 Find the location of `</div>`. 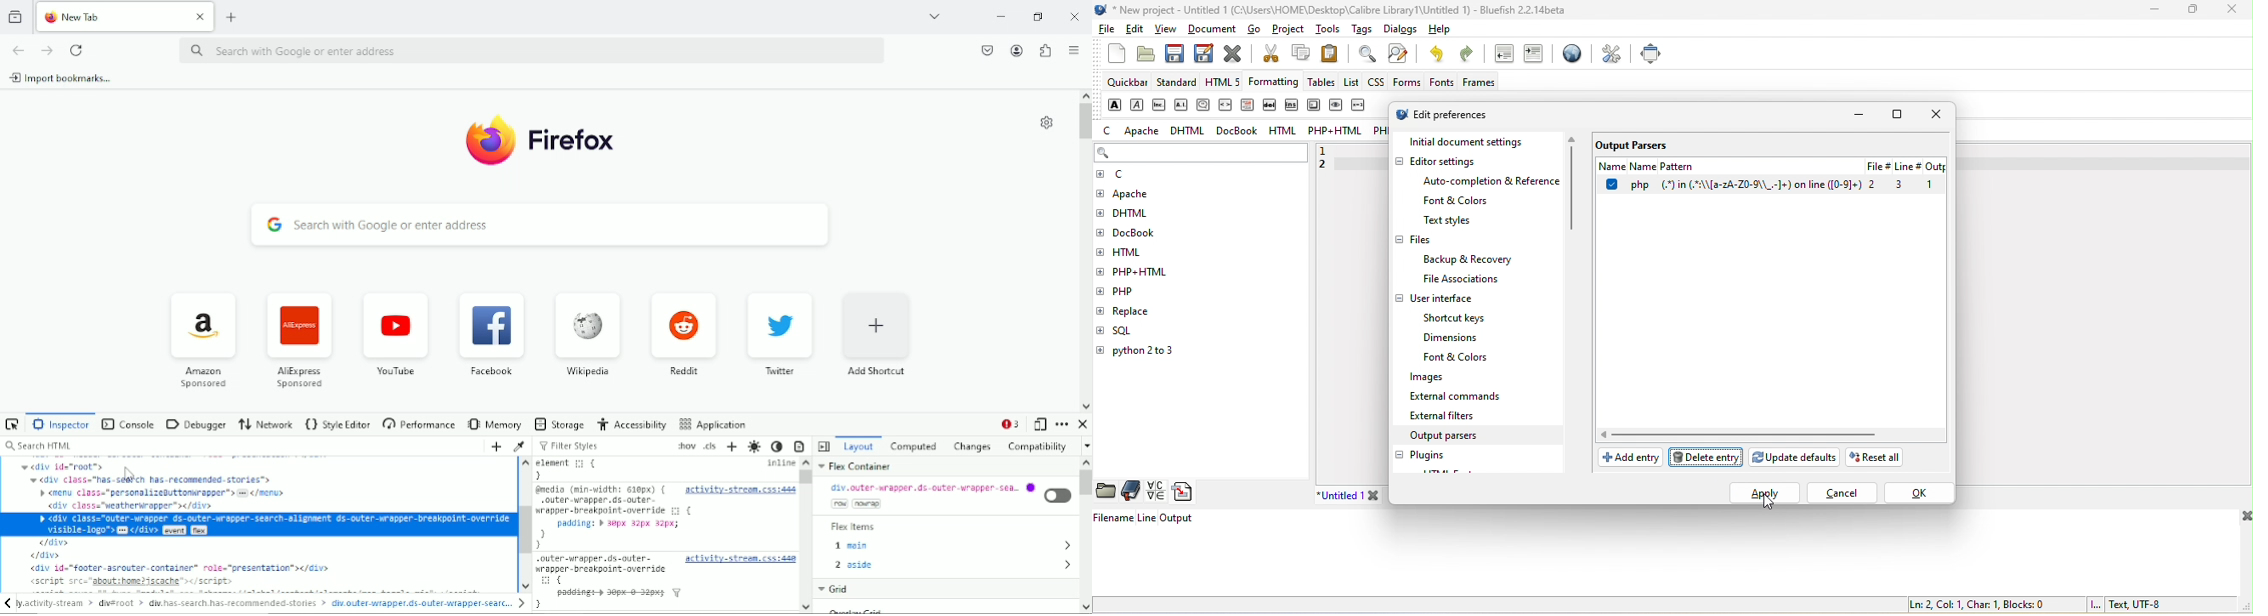

</div> is located at coordinates (53, 542).